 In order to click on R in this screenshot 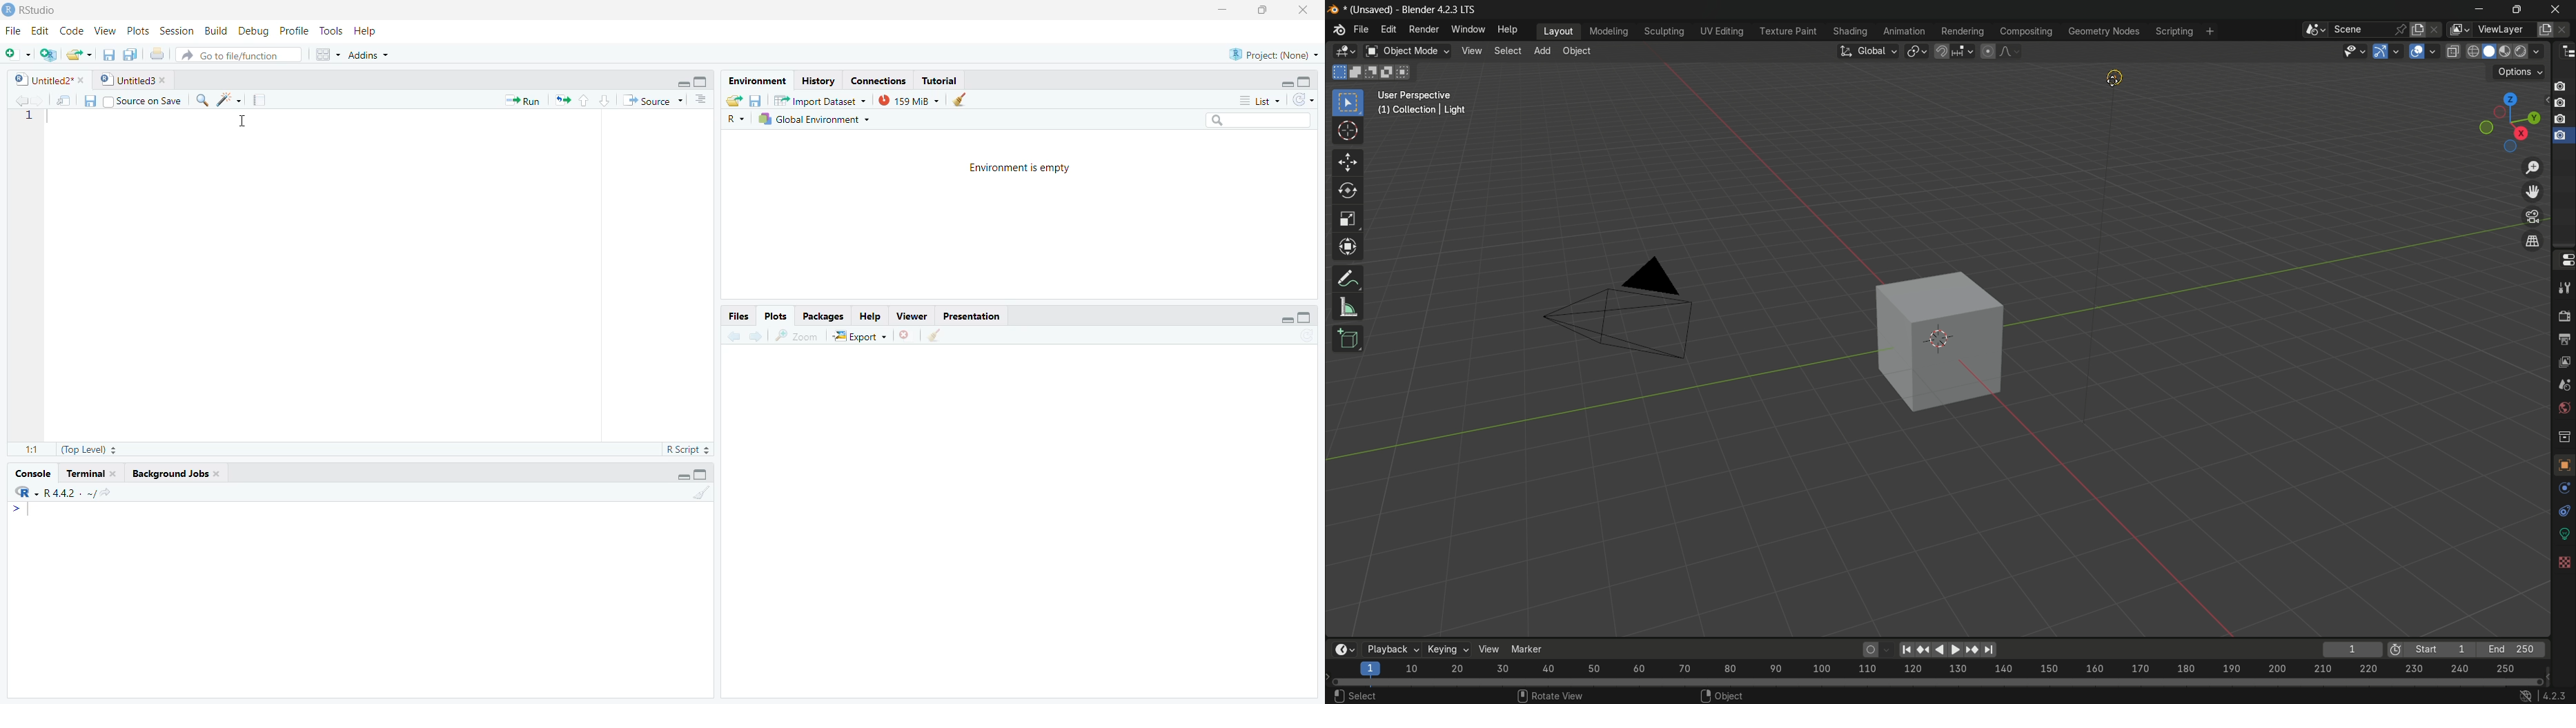, I will do `click(25, 492)`.